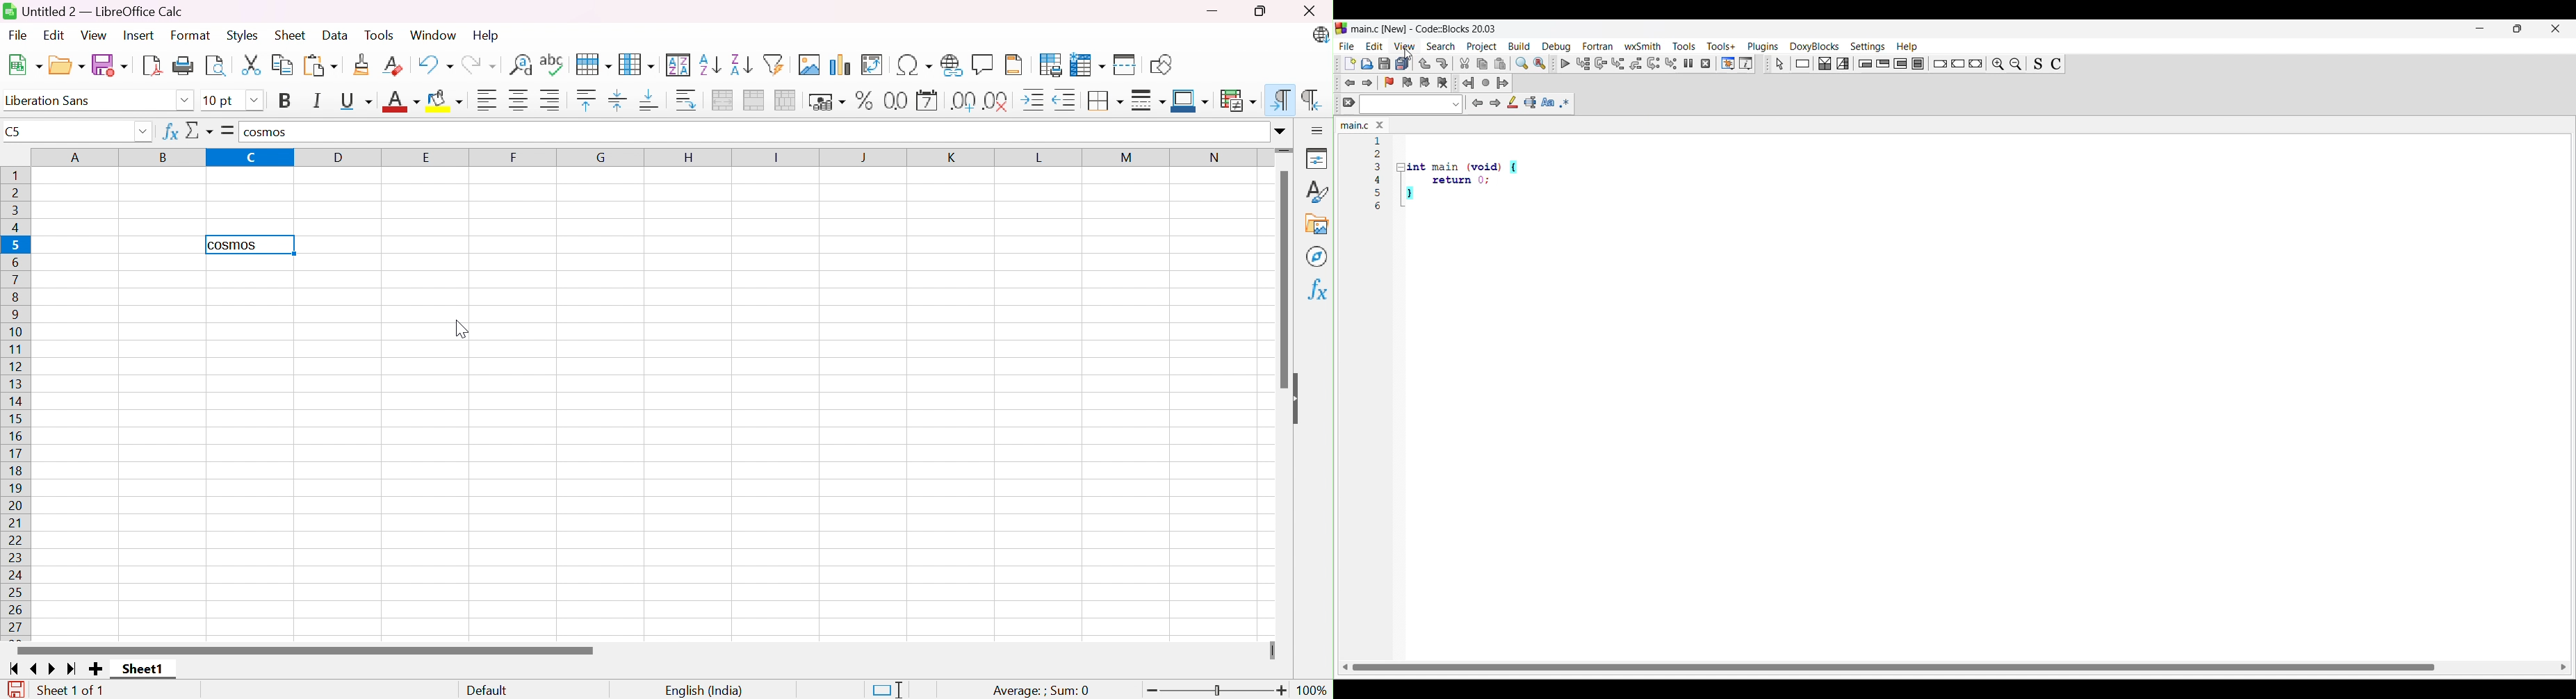 This screenshot has height=700, width=2576. I want to click on Previous bookmark, so click(1408, 82).